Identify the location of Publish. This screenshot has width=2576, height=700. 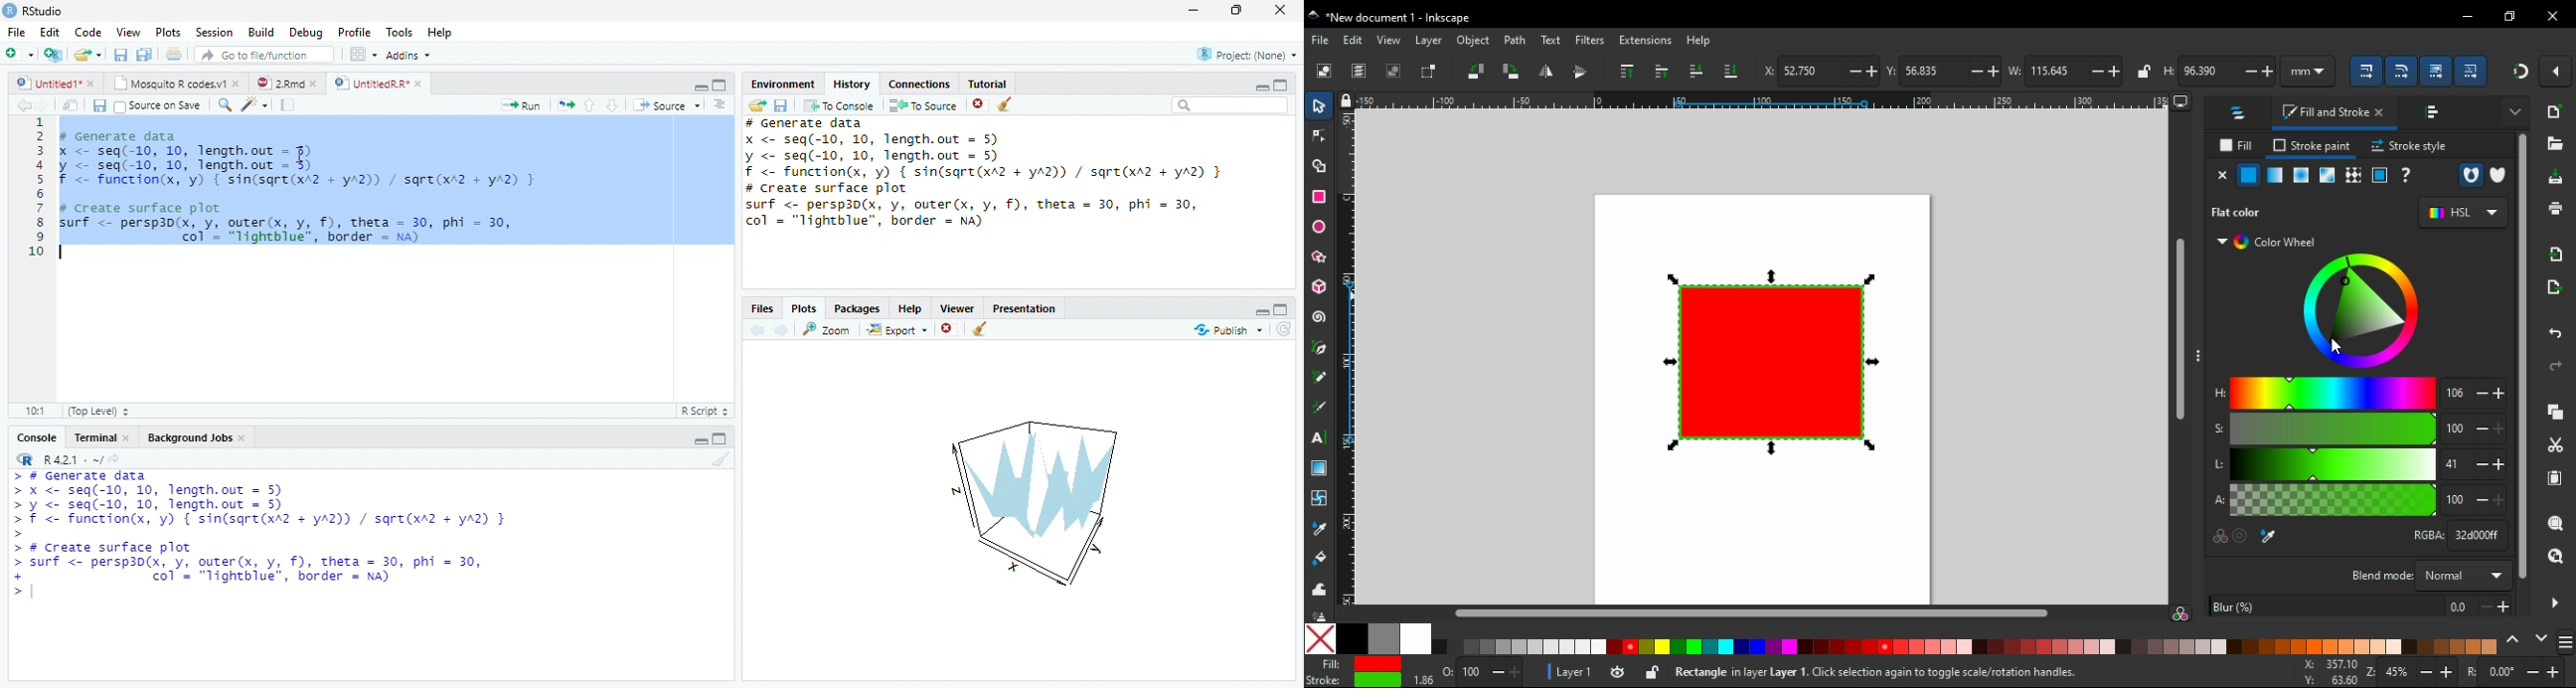
(1229, 330).